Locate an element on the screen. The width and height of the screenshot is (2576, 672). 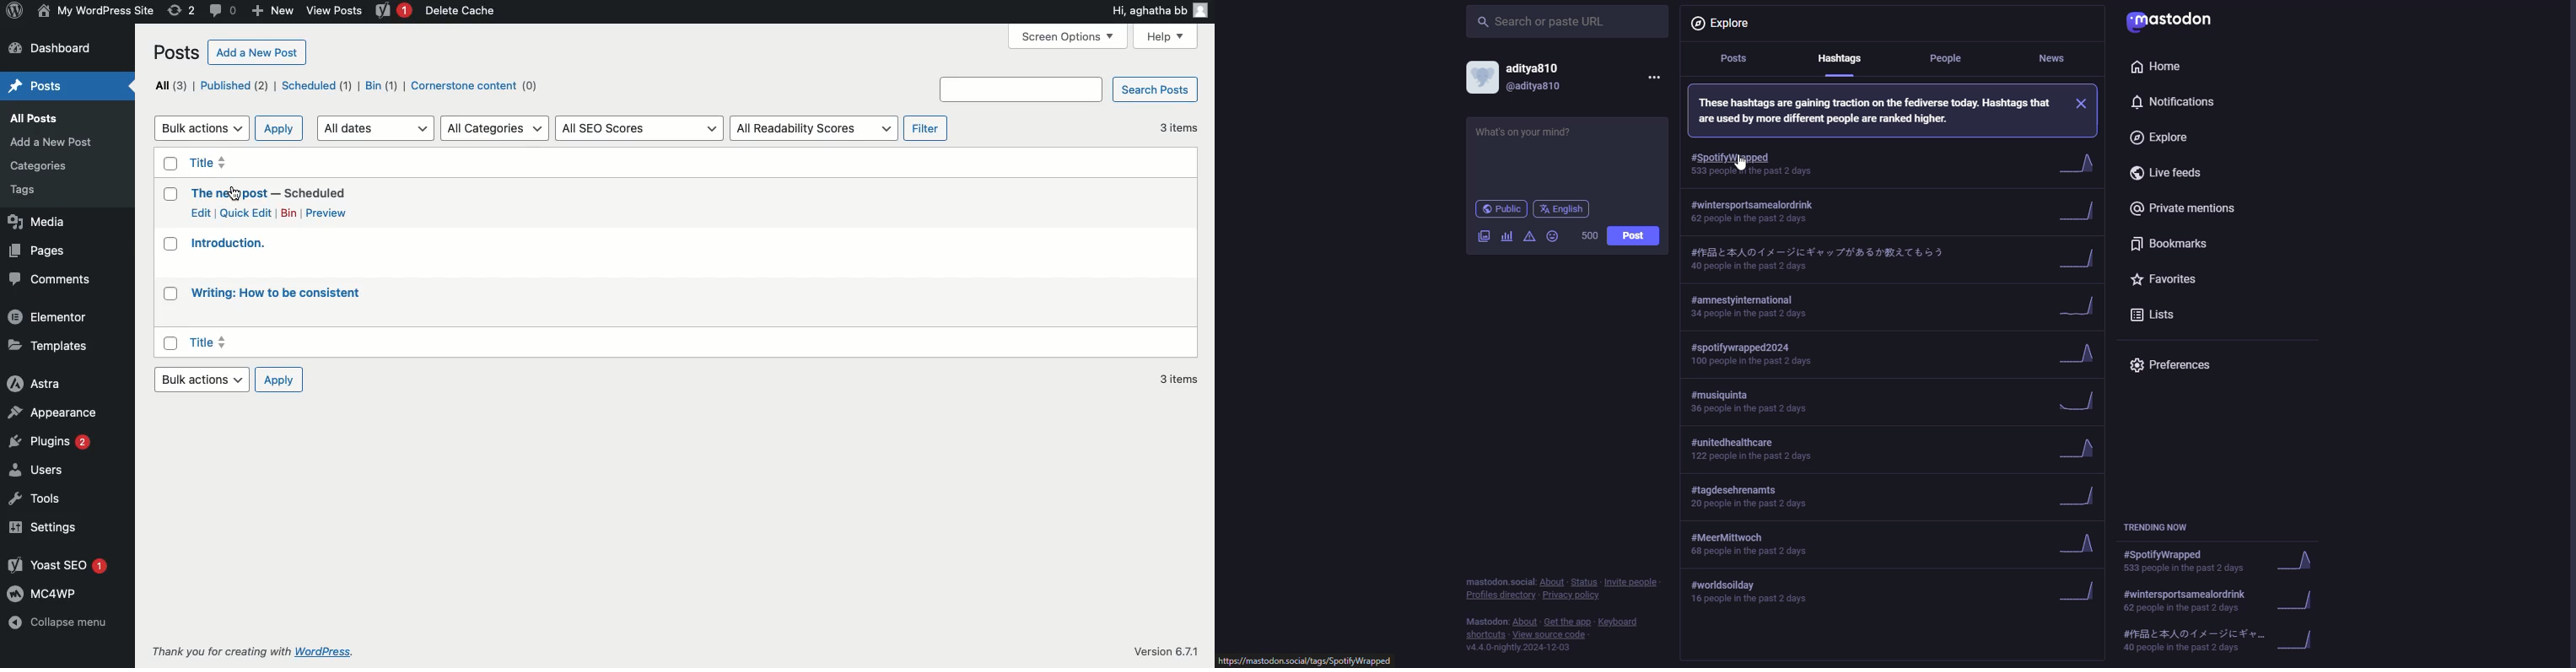
live feeds is located at coordinates (2171, 172).